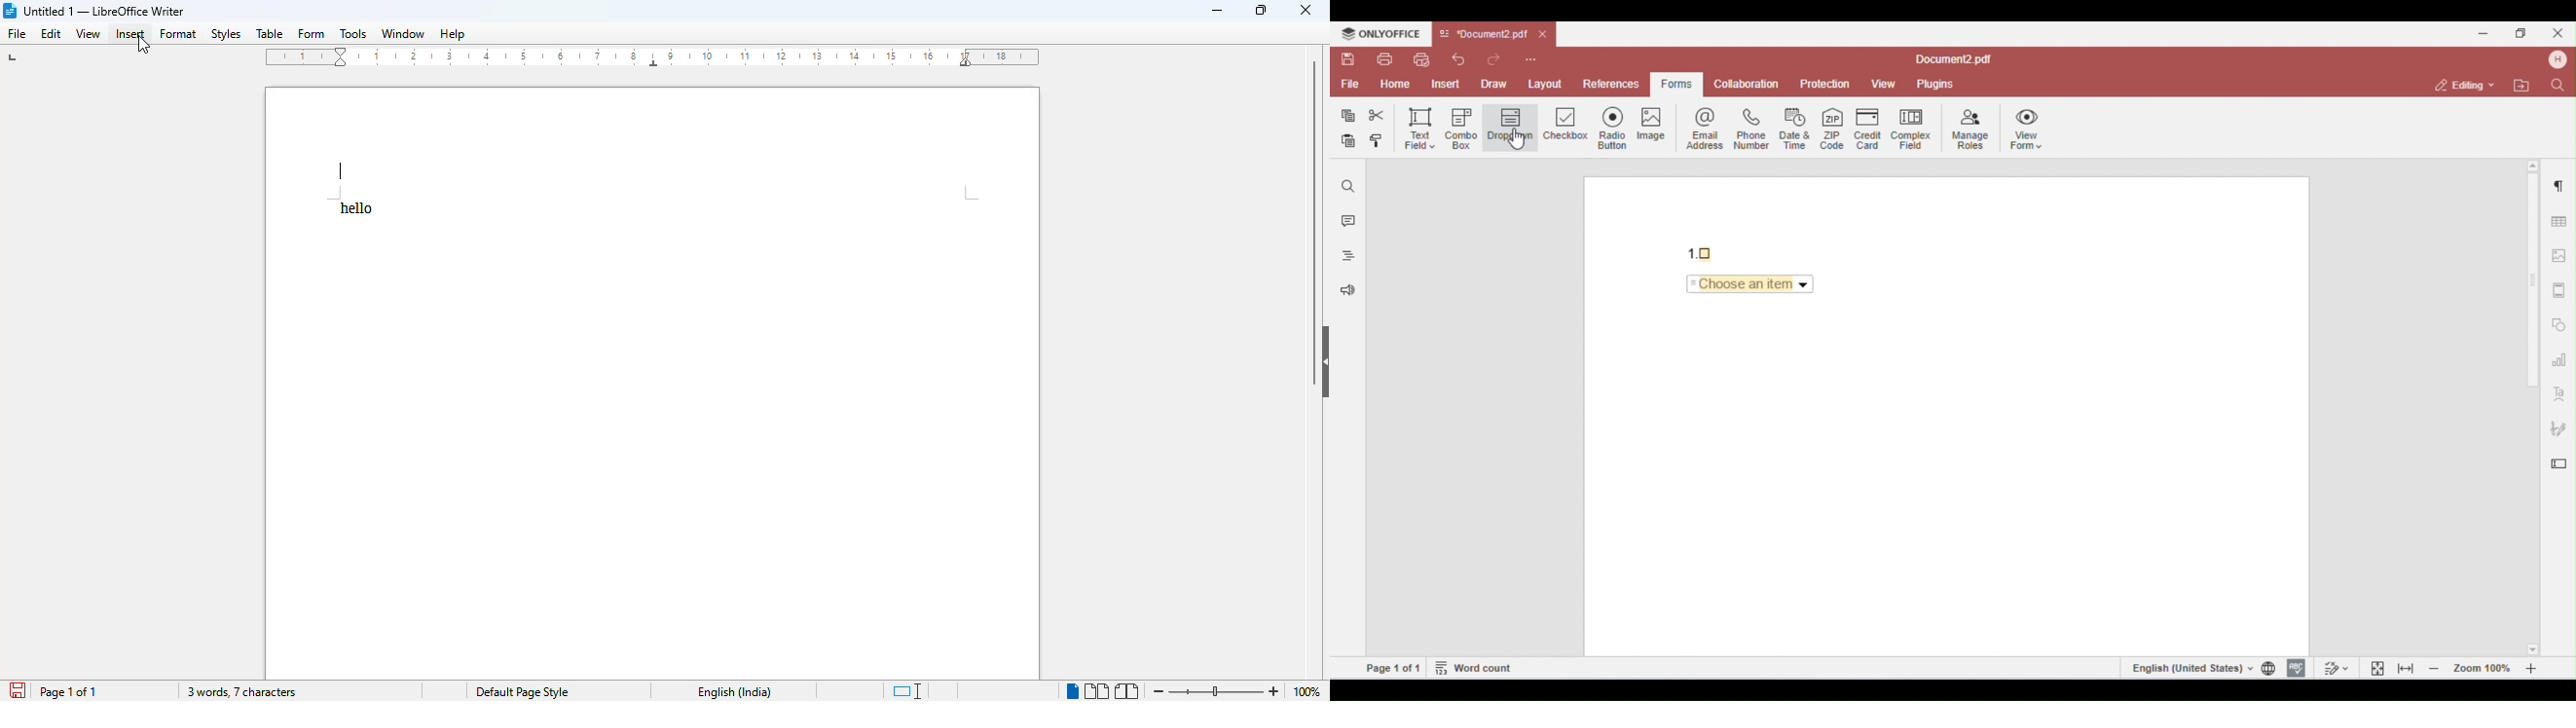  What do you see at coordinates (16, 33) in the screenshot?
I see `file` at bounding box center [16, 33].